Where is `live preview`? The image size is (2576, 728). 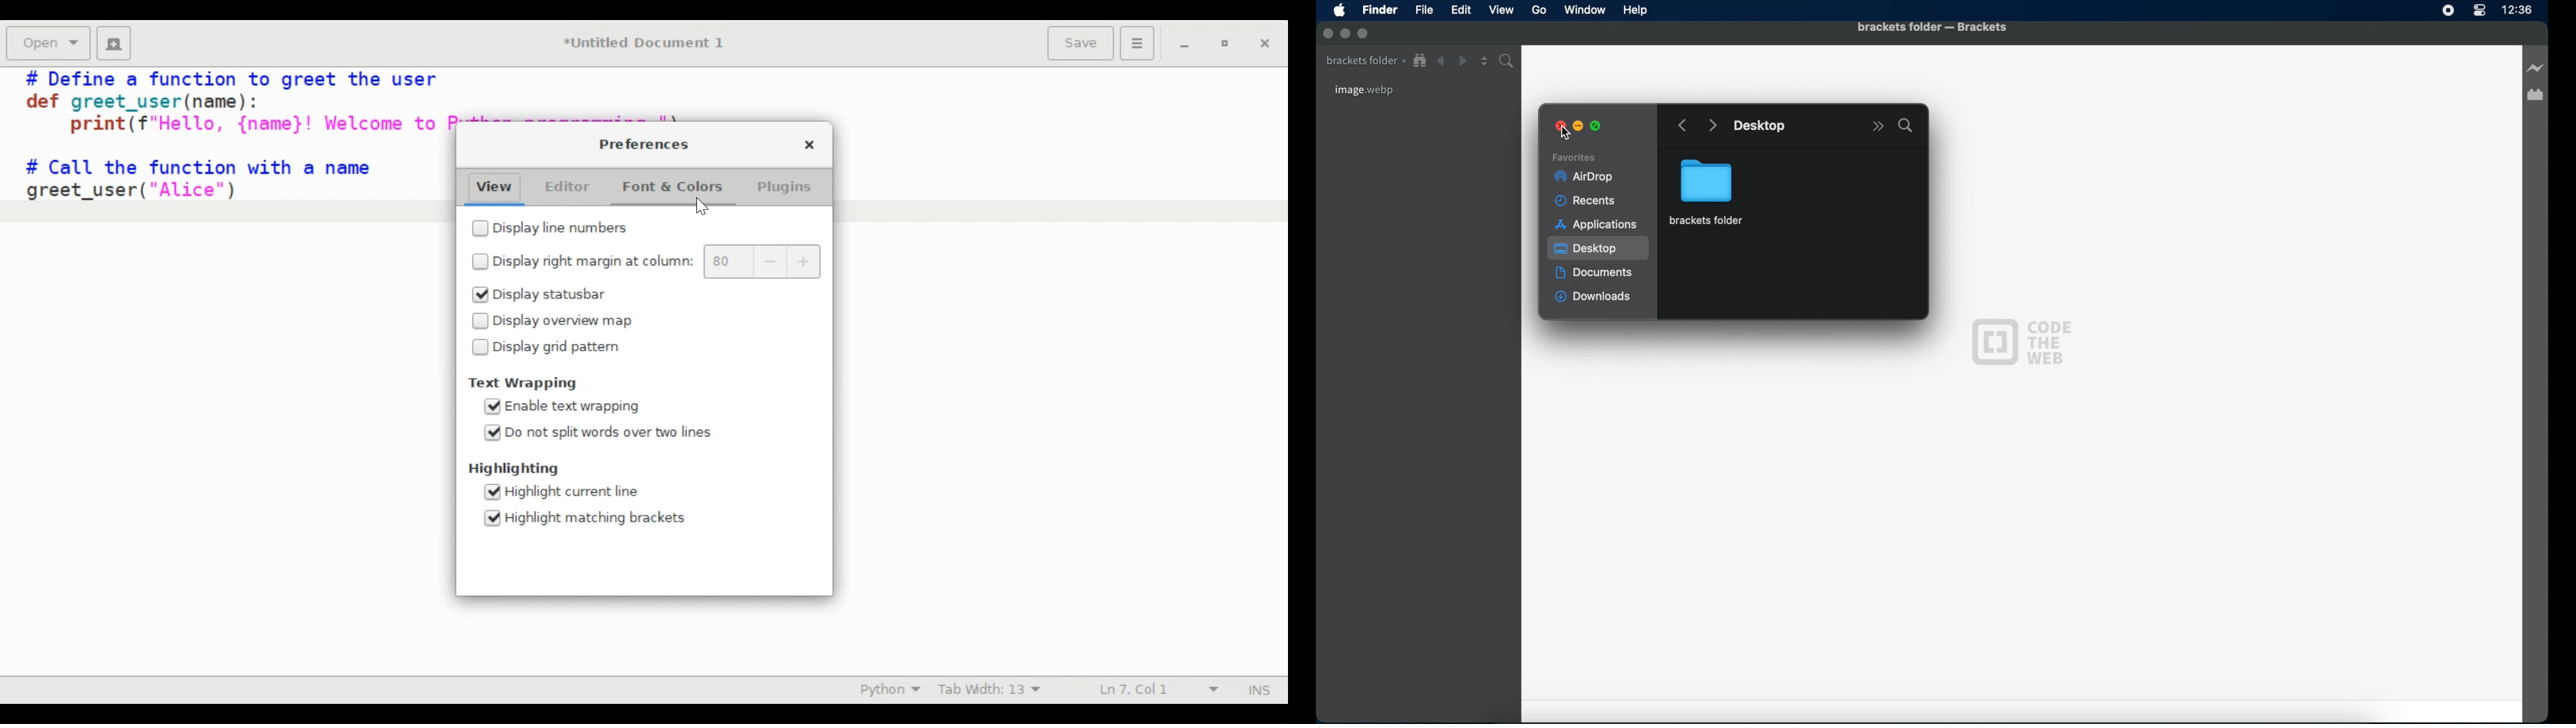
live preview is located at coordinates (2536, 68).